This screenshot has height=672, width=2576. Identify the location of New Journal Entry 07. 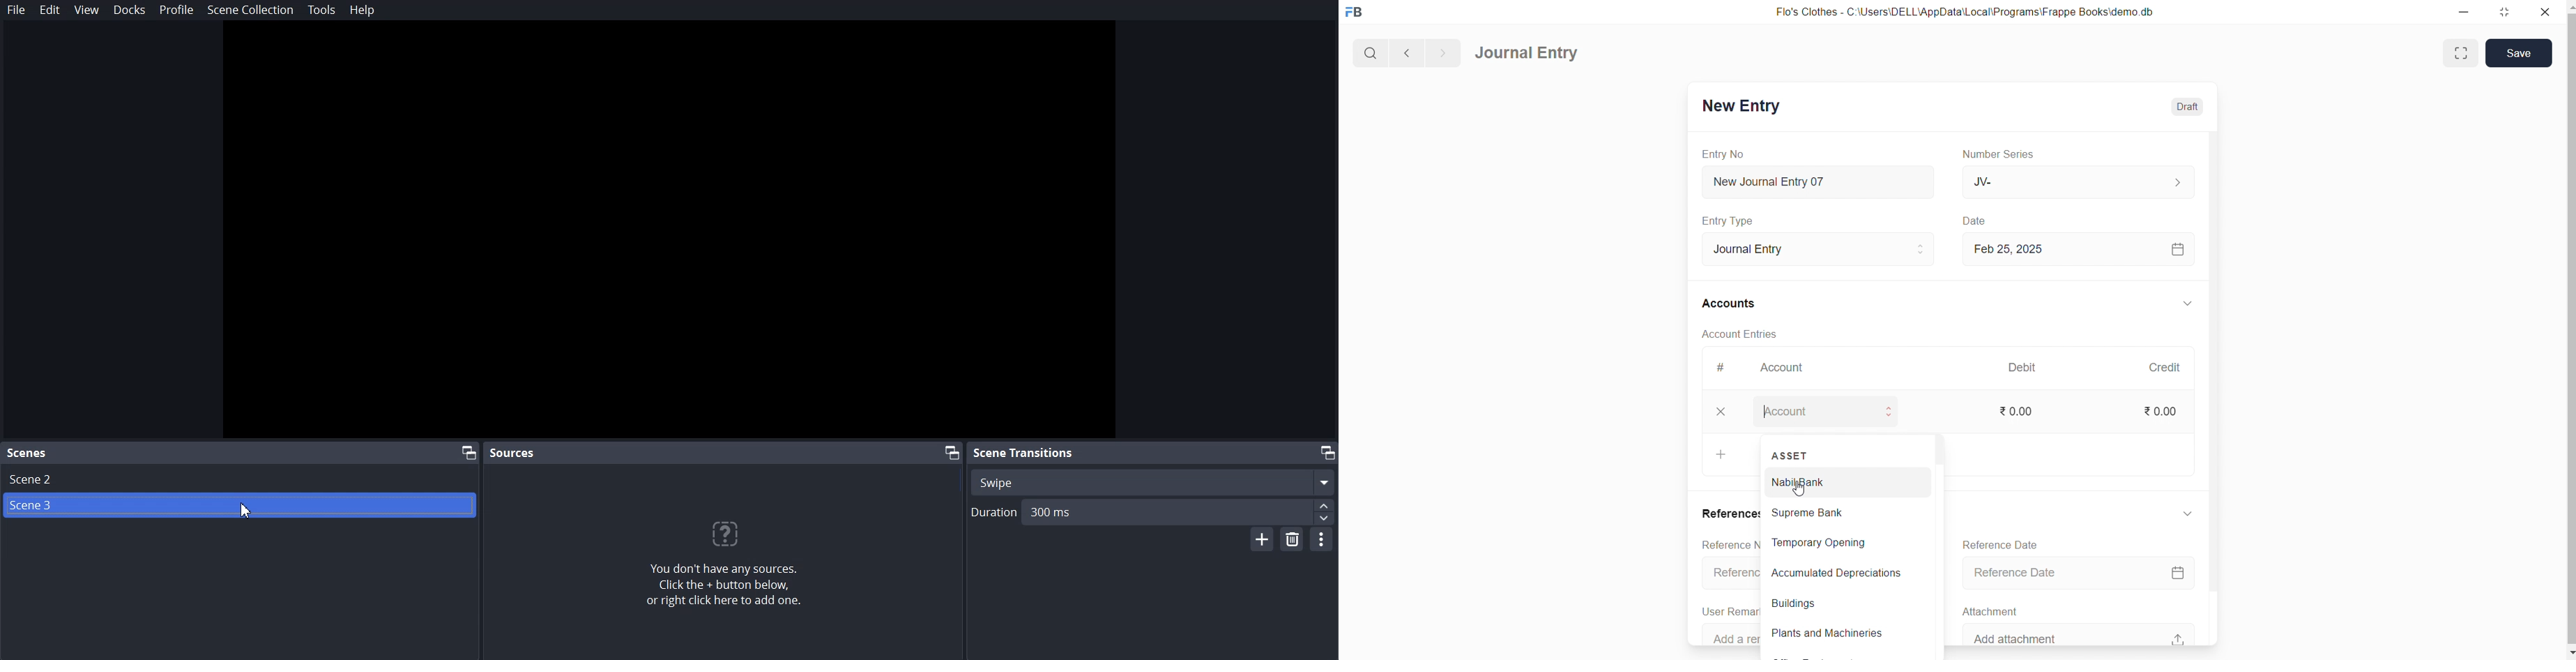
(1826, 179).